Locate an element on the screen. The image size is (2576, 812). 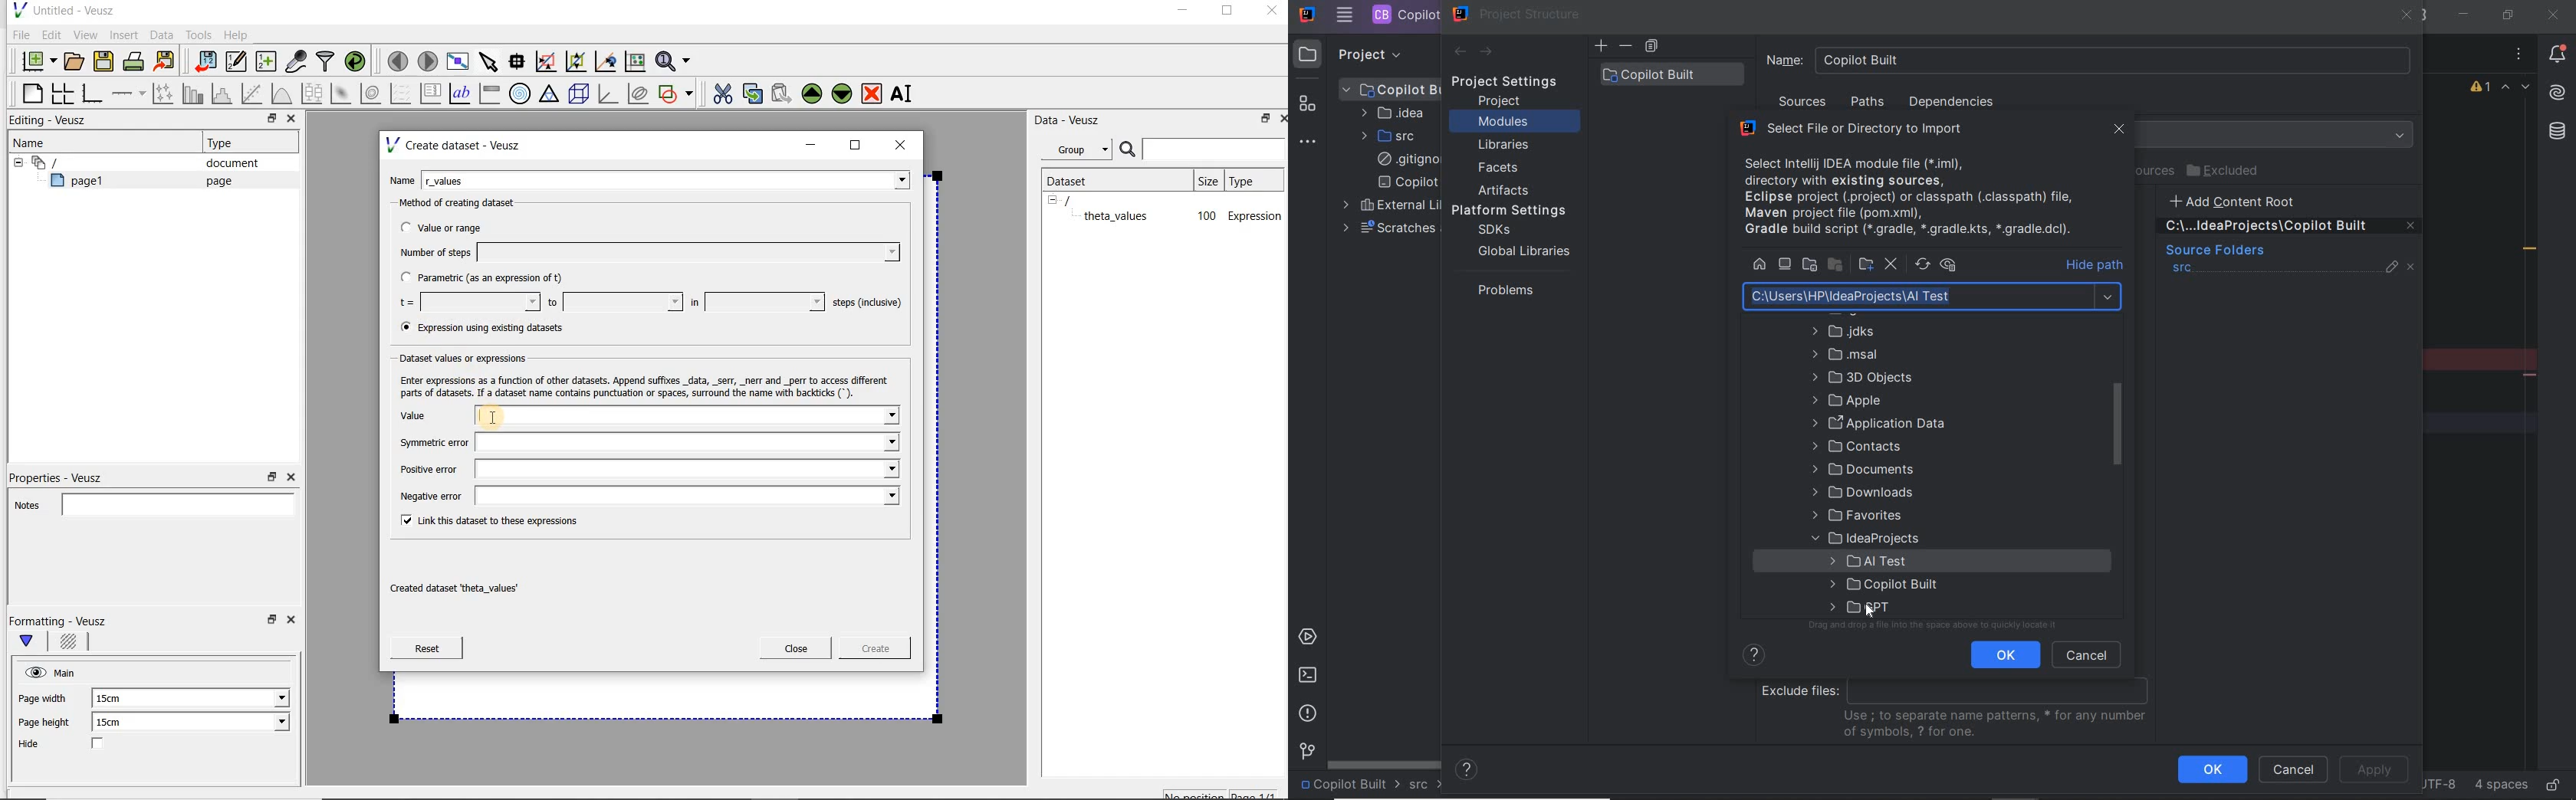
Fit a function to data is located at coordinates (254, 93).